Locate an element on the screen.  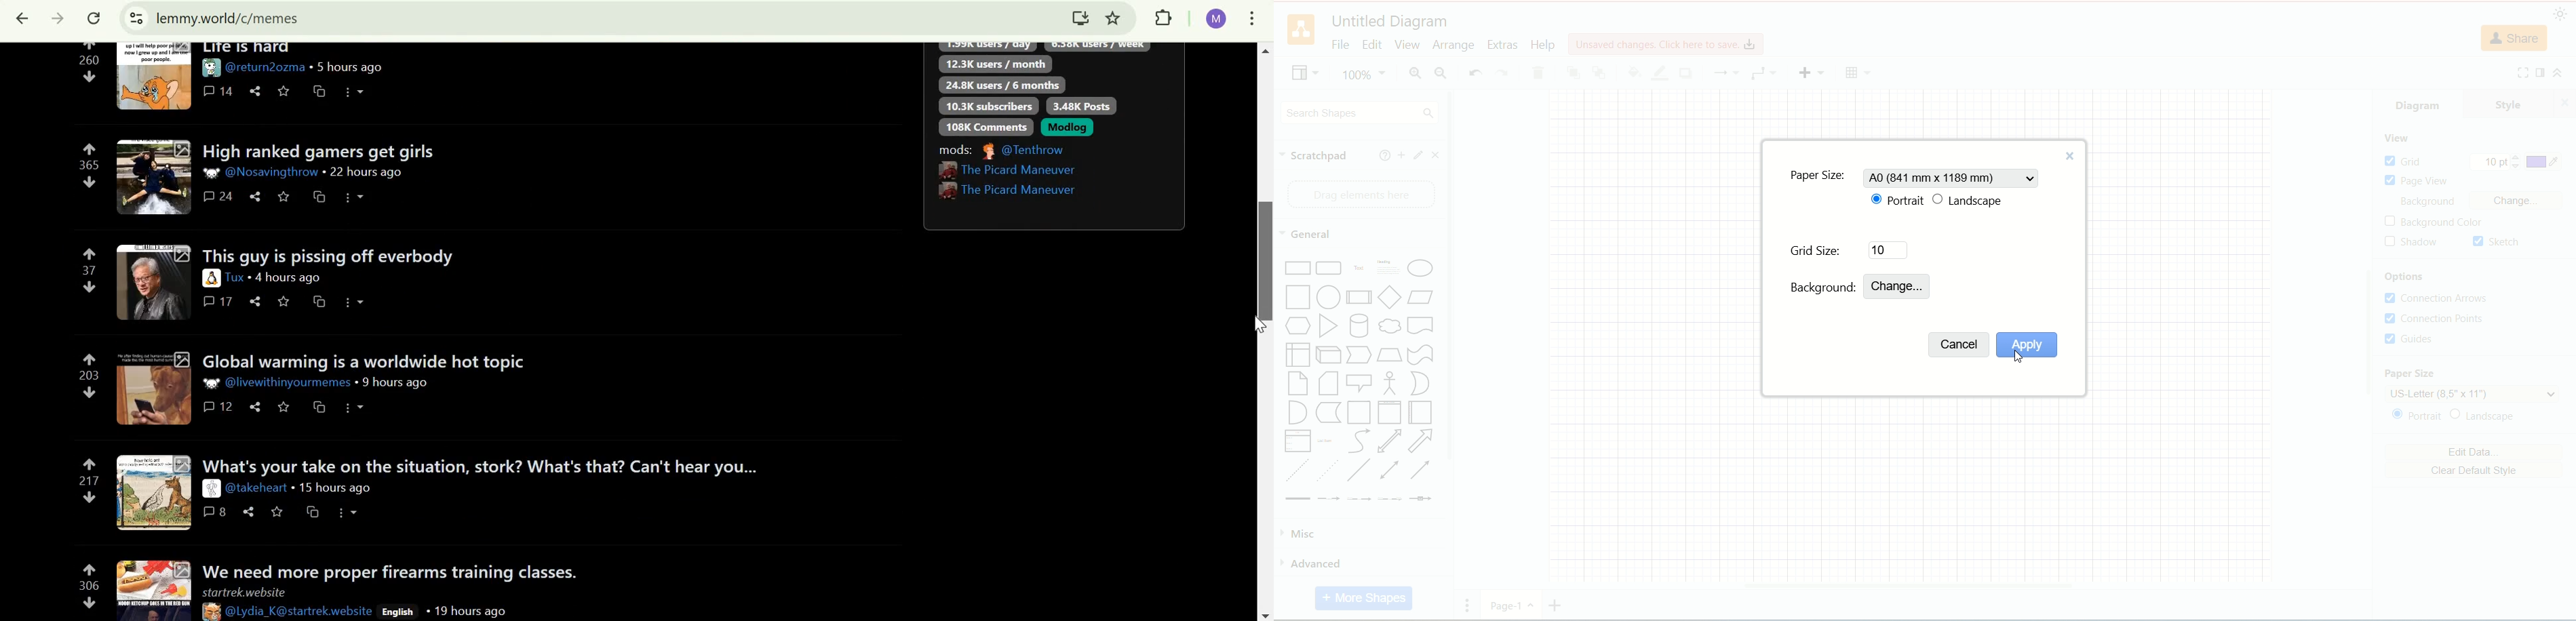
Document is located at coordinates (1420, 327).